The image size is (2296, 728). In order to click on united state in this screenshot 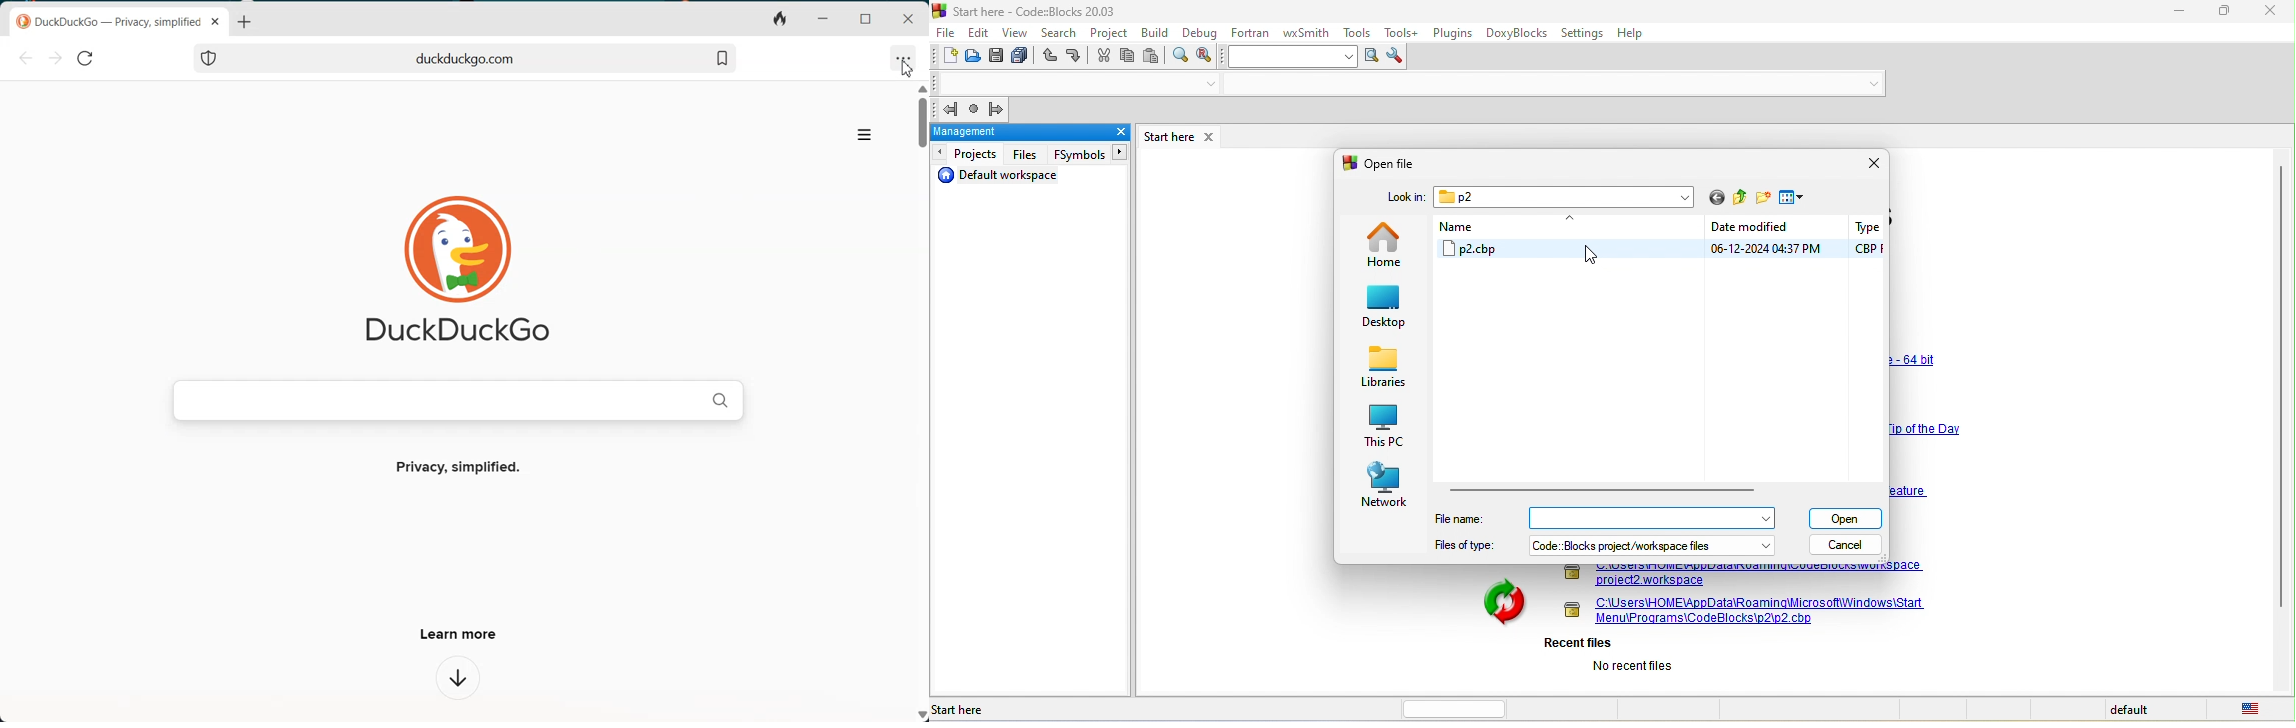, I will do `click(2253, 710)`.